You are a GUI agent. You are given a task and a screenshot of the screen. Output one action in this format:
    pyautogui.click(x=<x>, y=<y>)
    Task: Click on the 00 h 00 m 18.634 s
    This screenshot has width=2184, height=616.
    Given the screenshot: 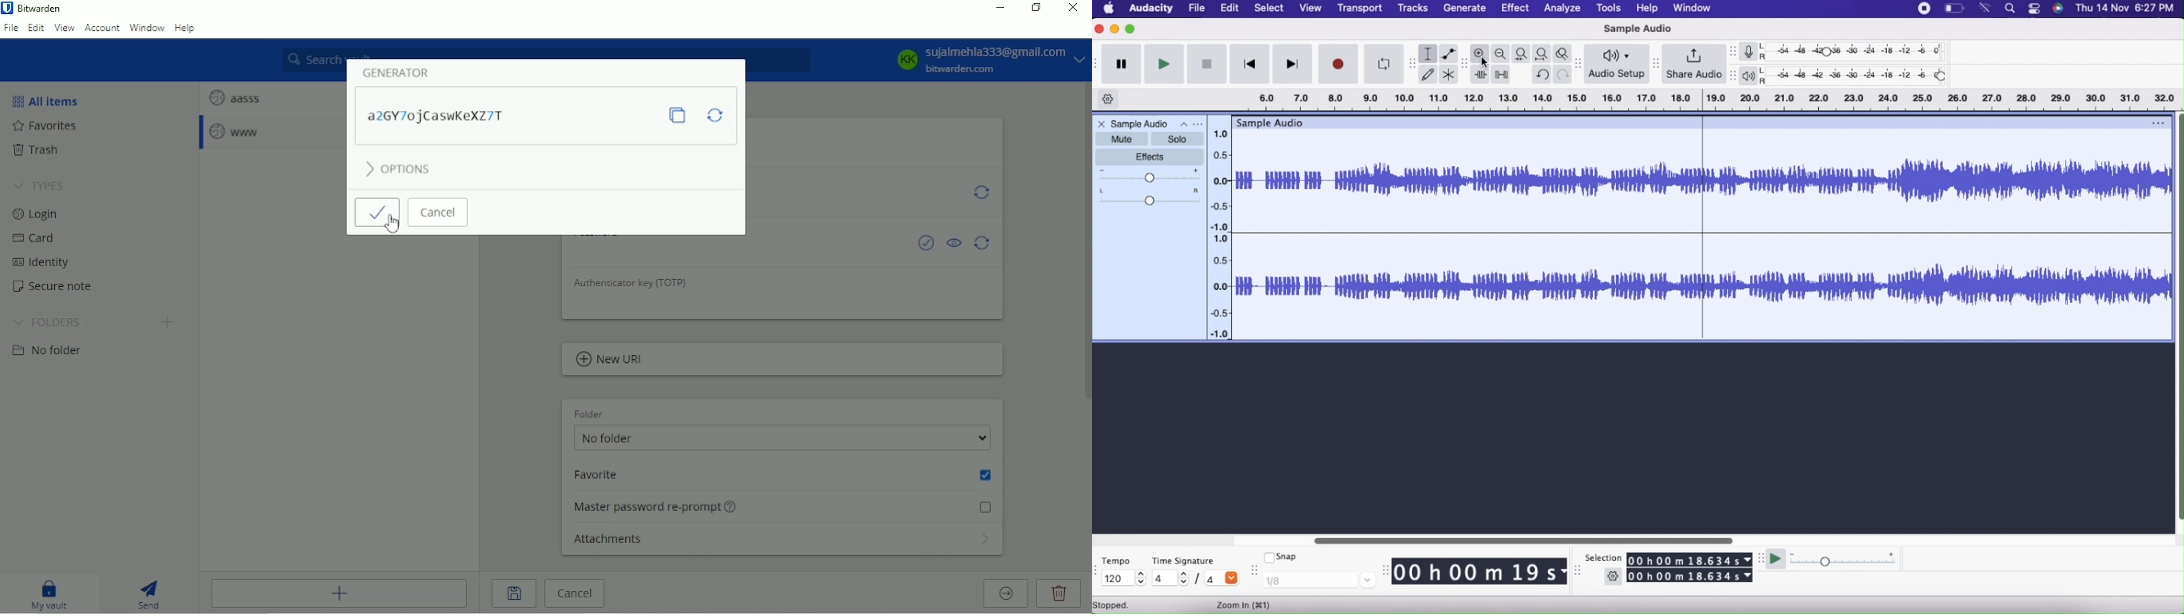 What is the action you would take?
    pyautogui.click(x=1691, y=559)
    